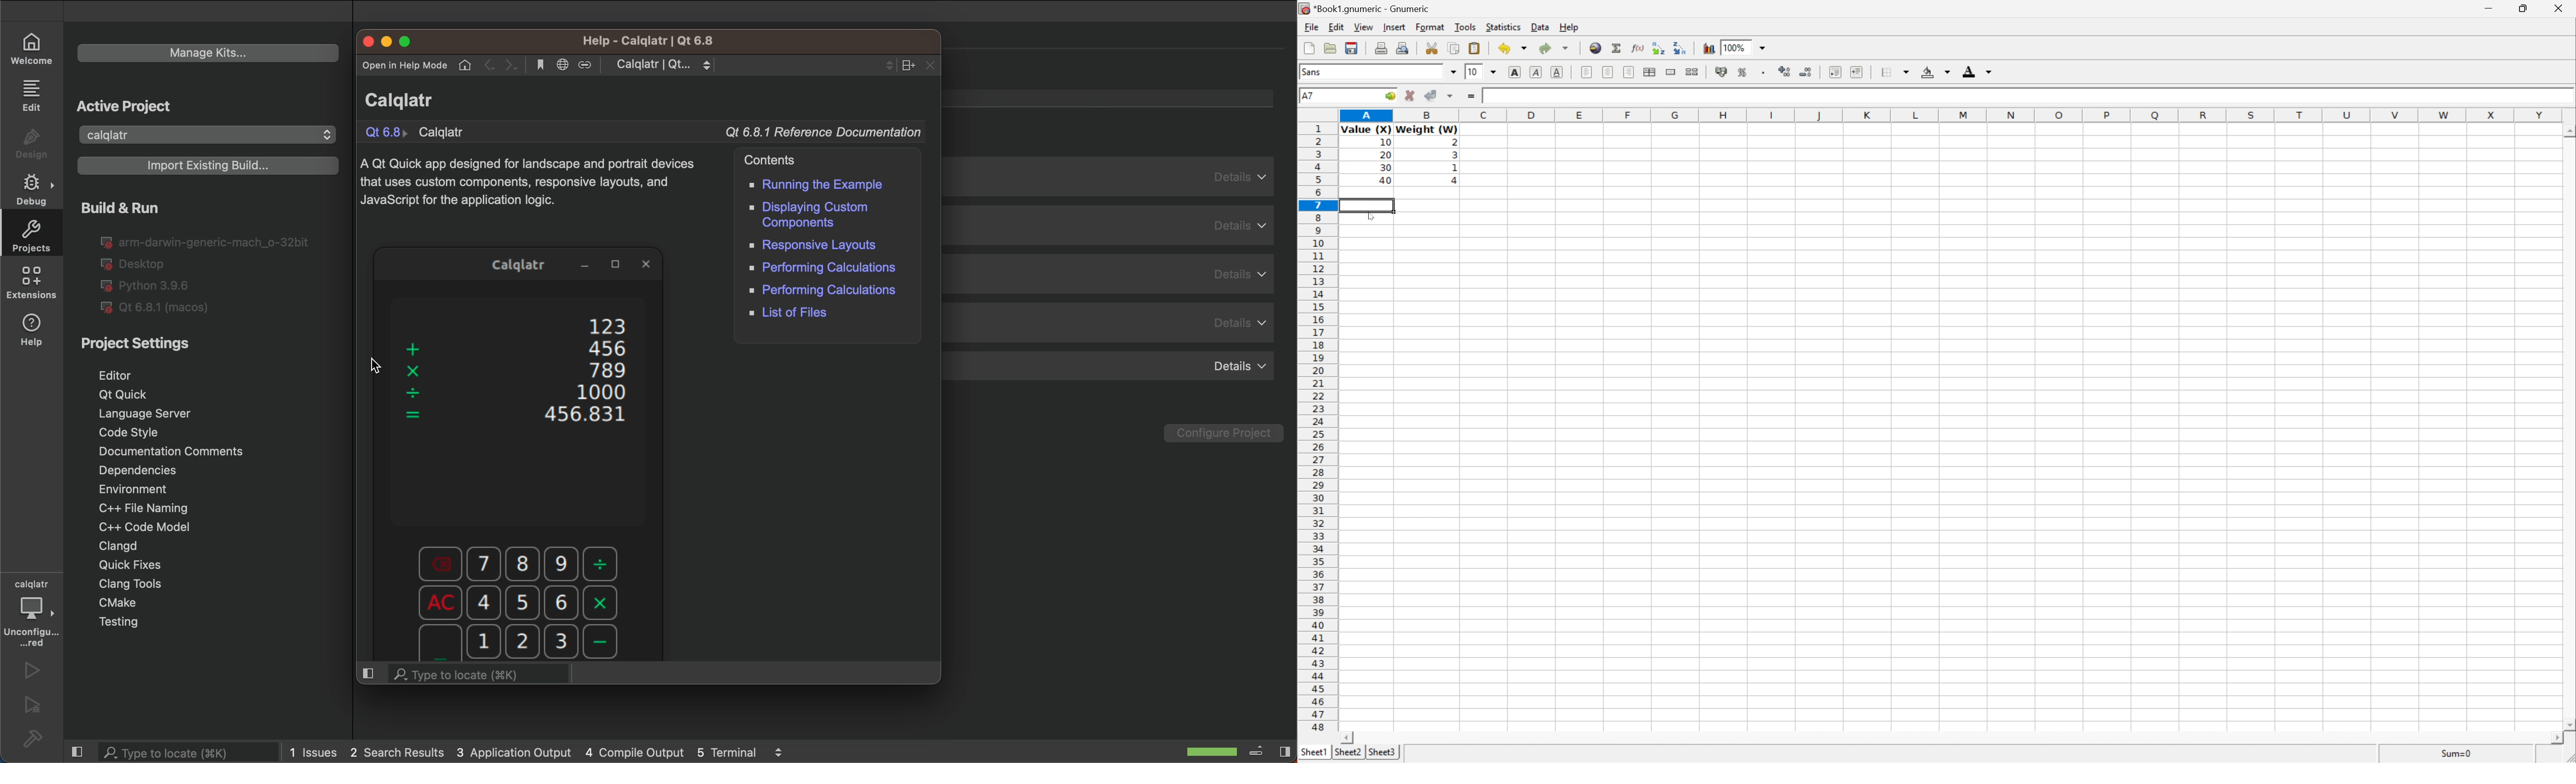 The image size is (2576, 784). Describe the element at coordinates (1694, 72) in the screenshot. I see `Split merged ranges of cells` at that location.